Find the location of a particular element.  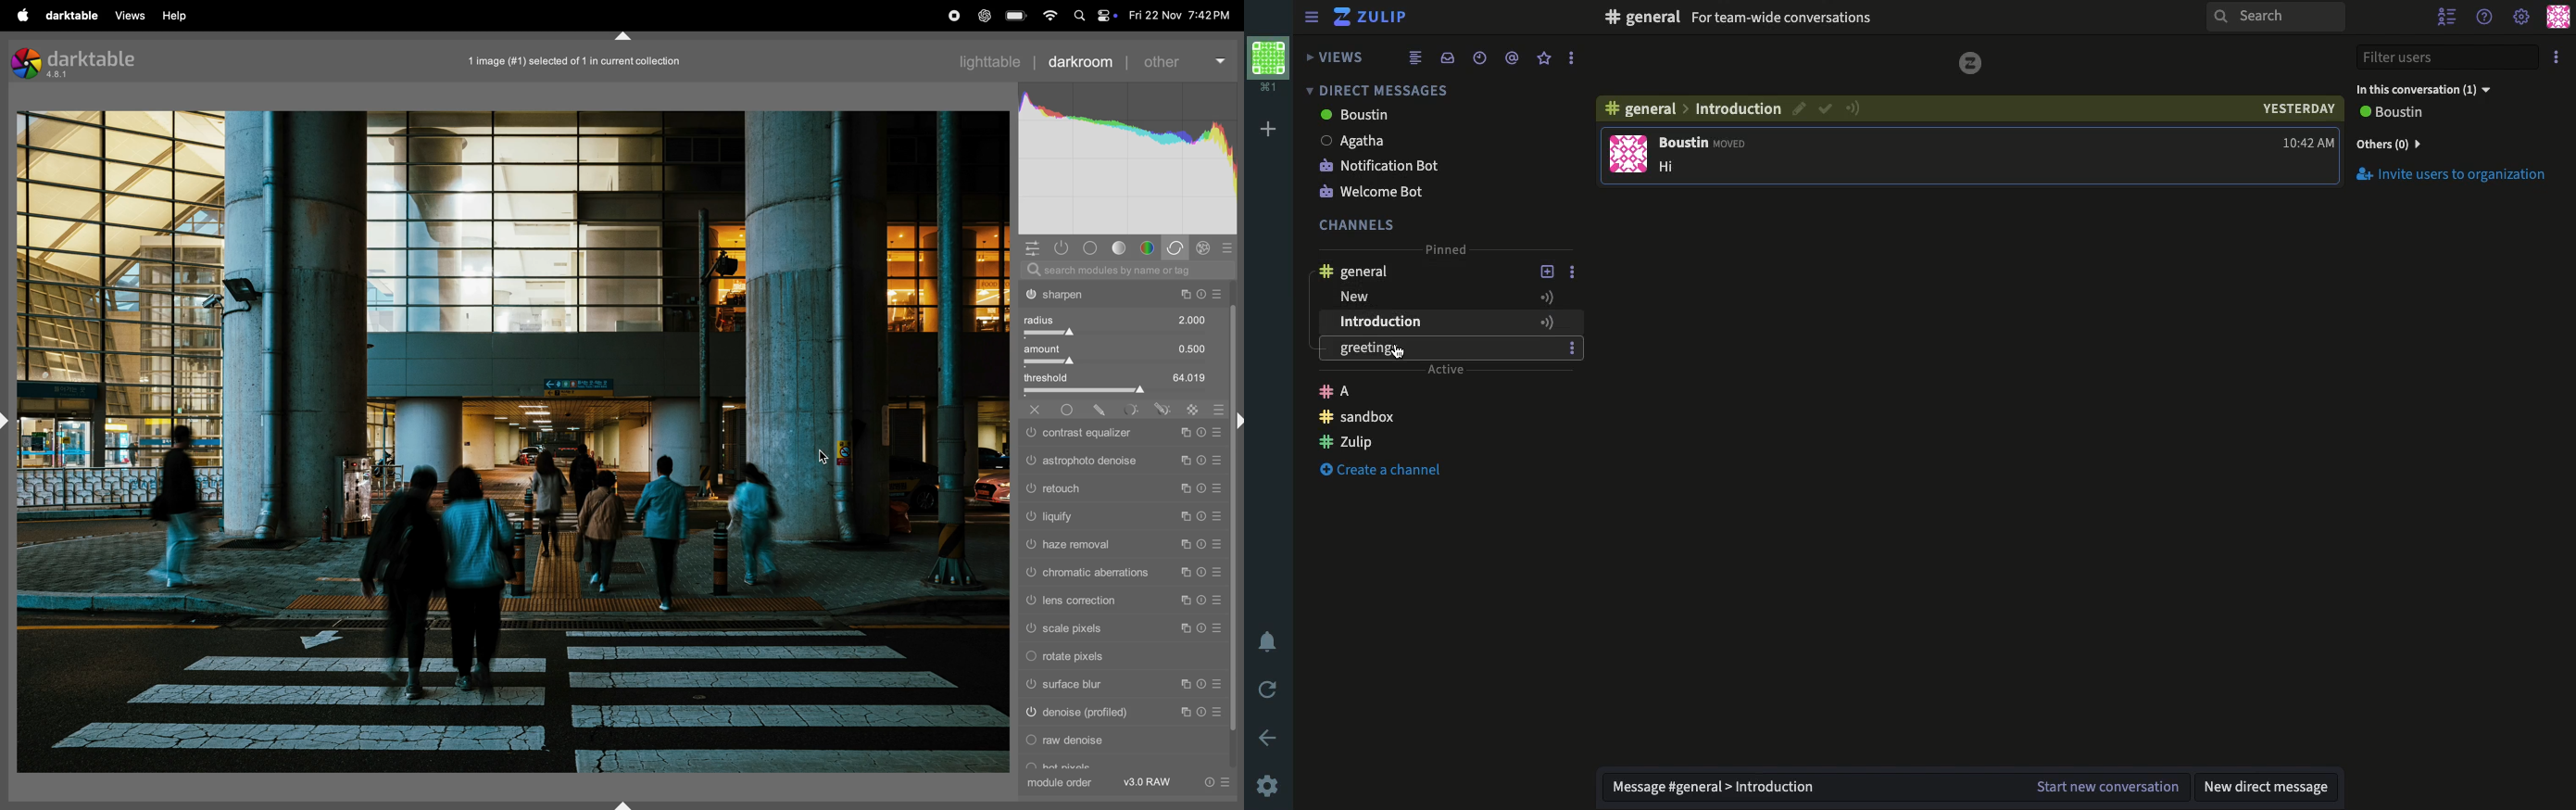

boustin is located at coordinates (1417, 116).